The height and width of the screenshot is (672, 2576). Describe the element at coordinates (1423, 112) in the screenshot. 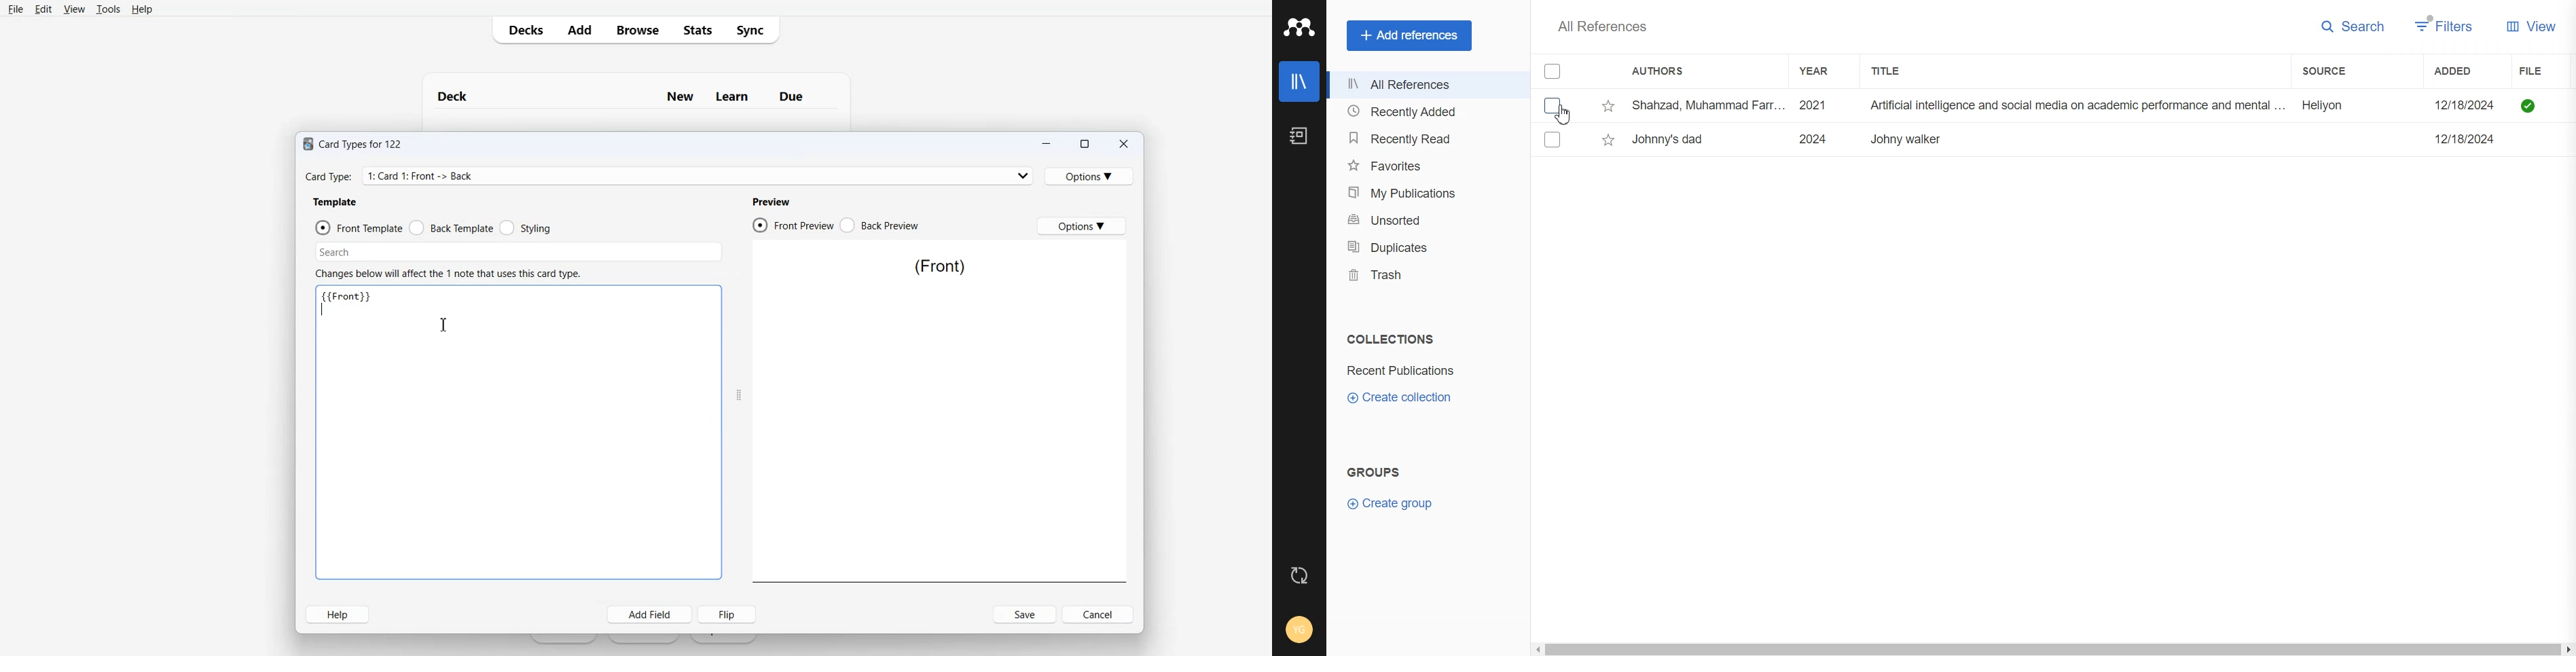

I see `Recently Added` at that location.